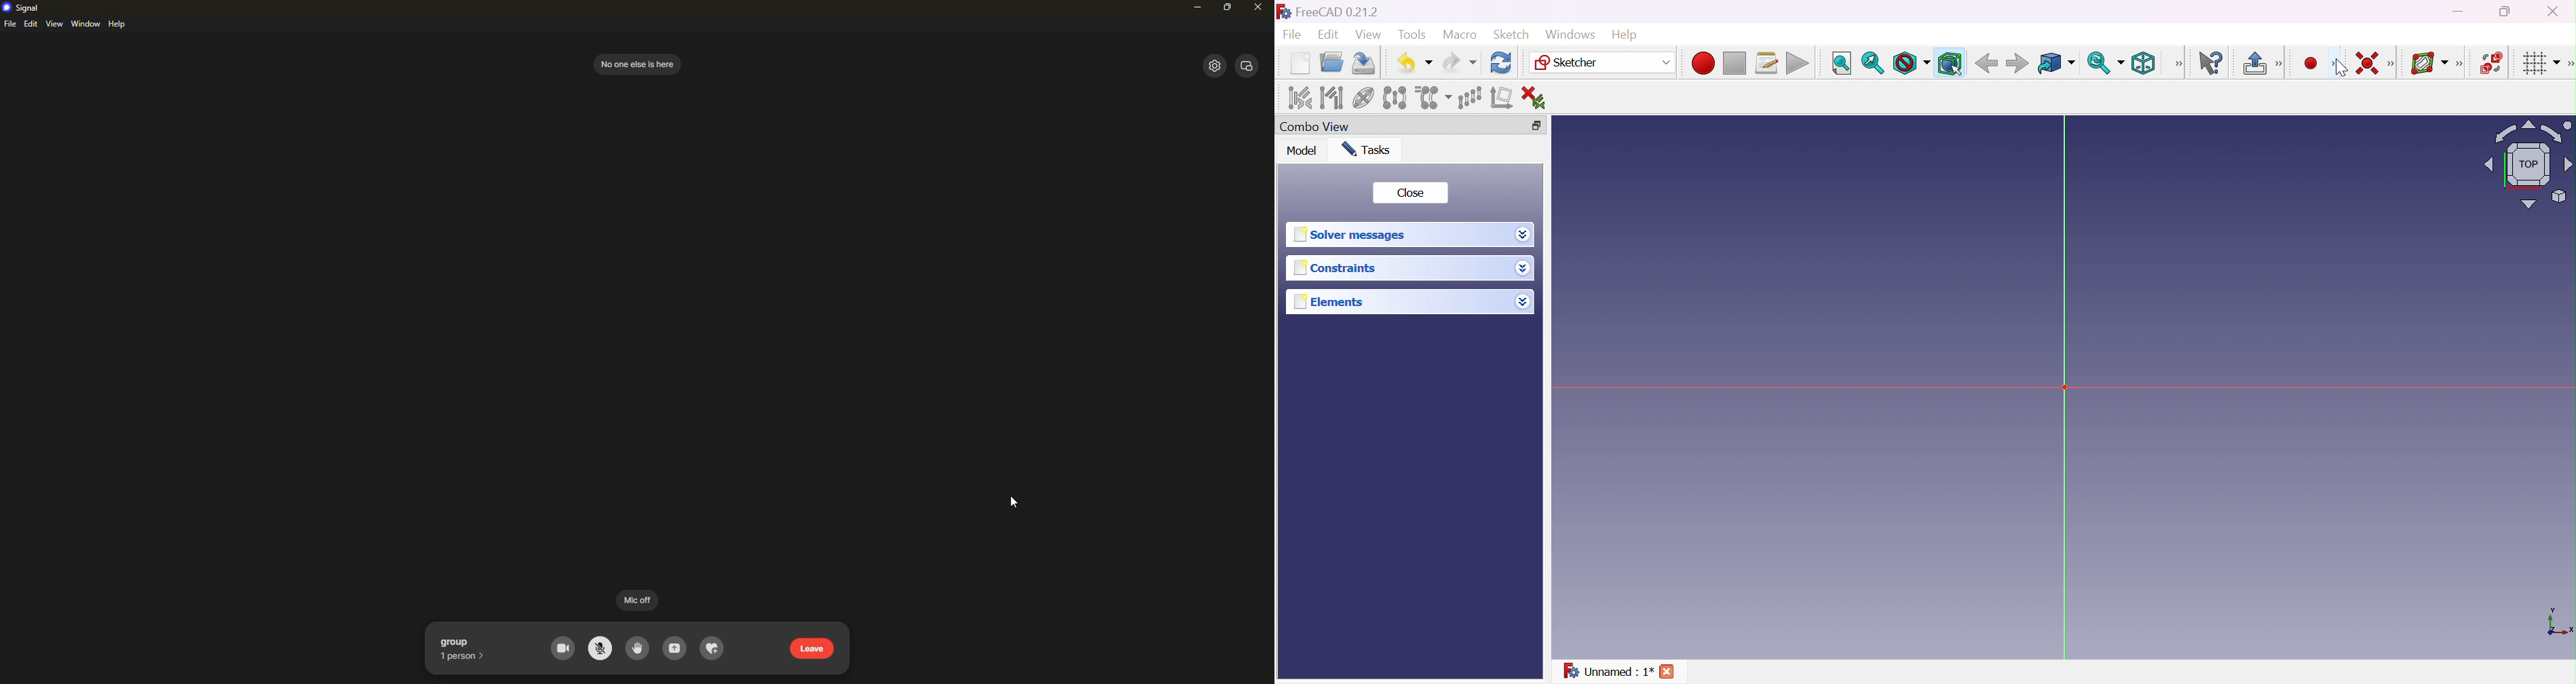 The height and width of the screenshot is (700, 2576). I want to click on Combo view, so click(1318, 126).